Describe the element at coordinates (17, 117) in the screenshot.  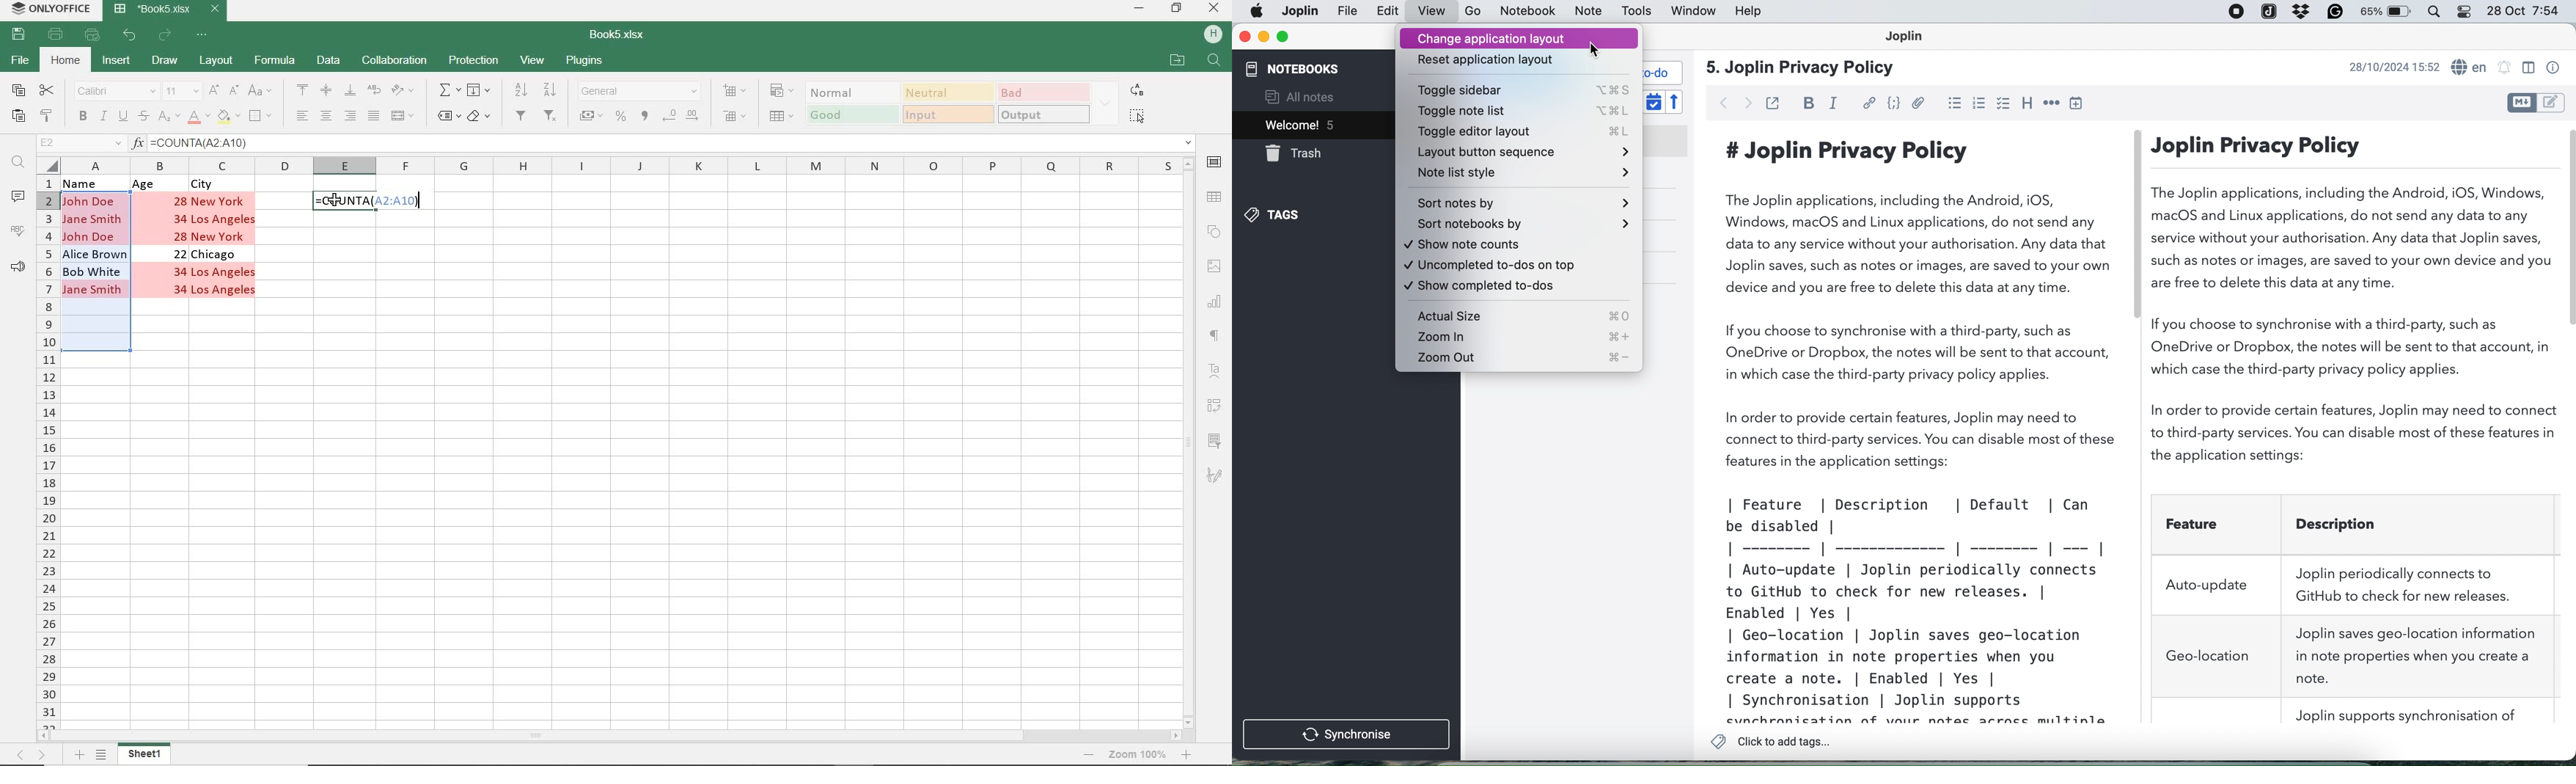
I see `PASTE` at that location.